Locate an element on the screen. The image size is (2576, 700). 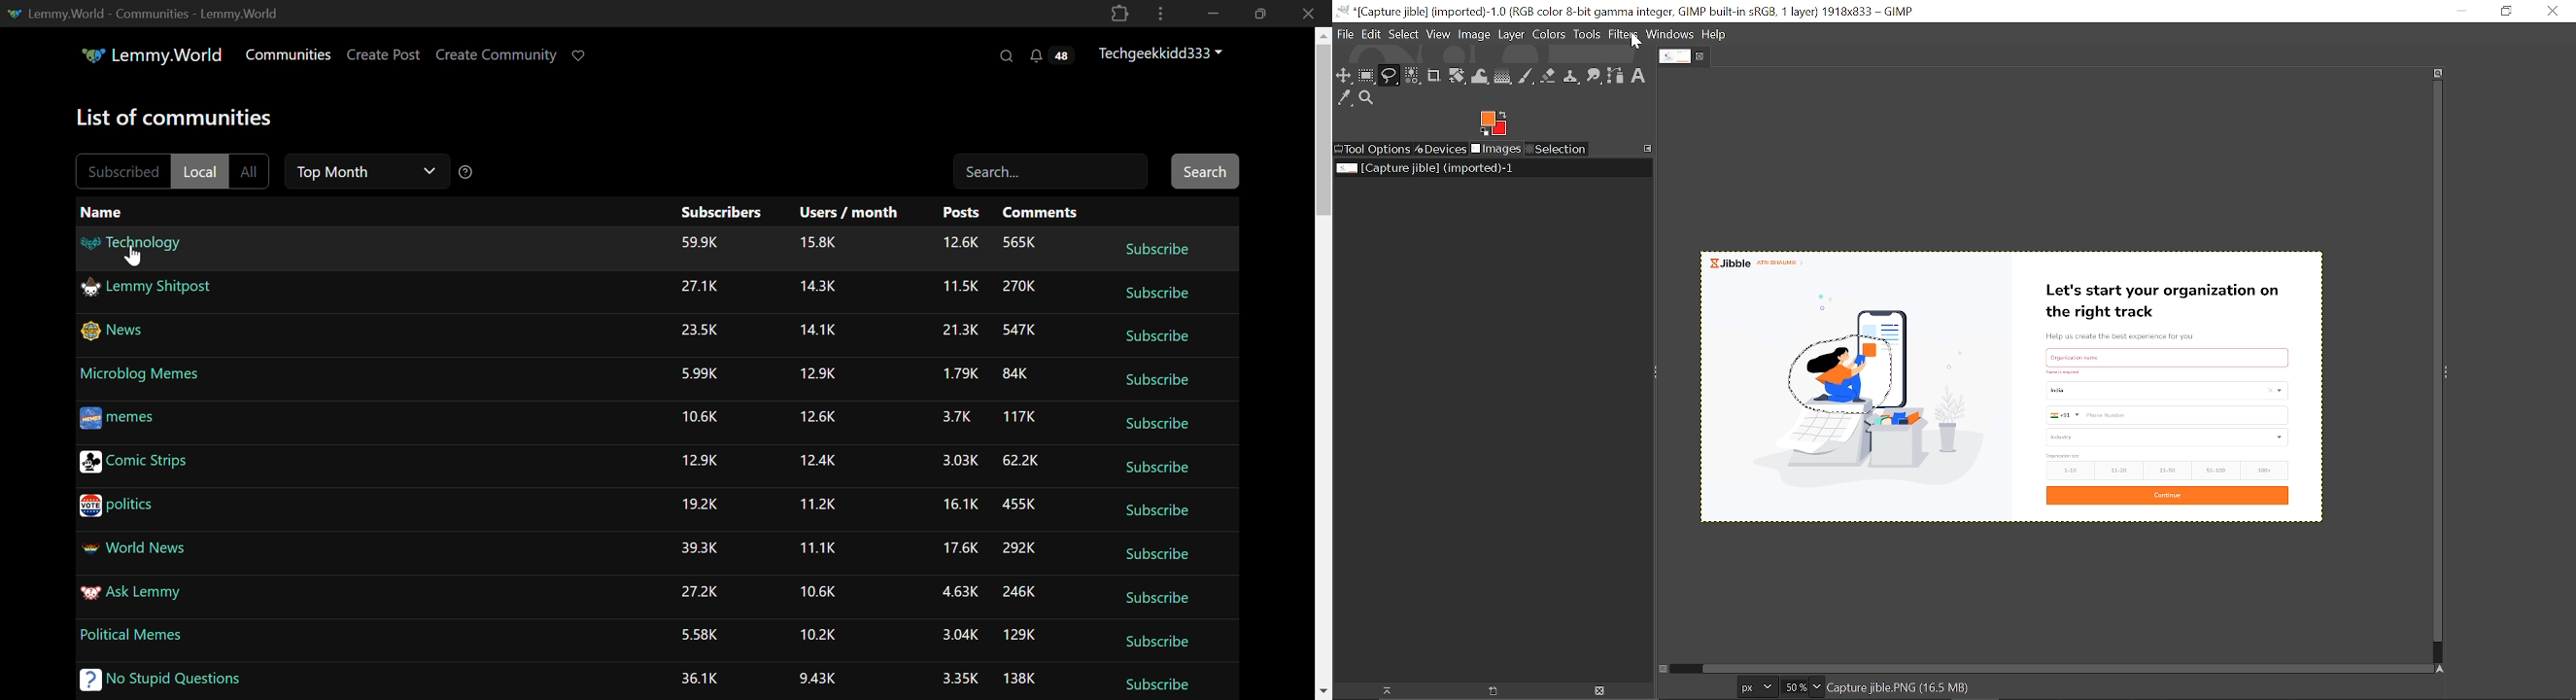
List of communities is located at coordinates (171, 116).